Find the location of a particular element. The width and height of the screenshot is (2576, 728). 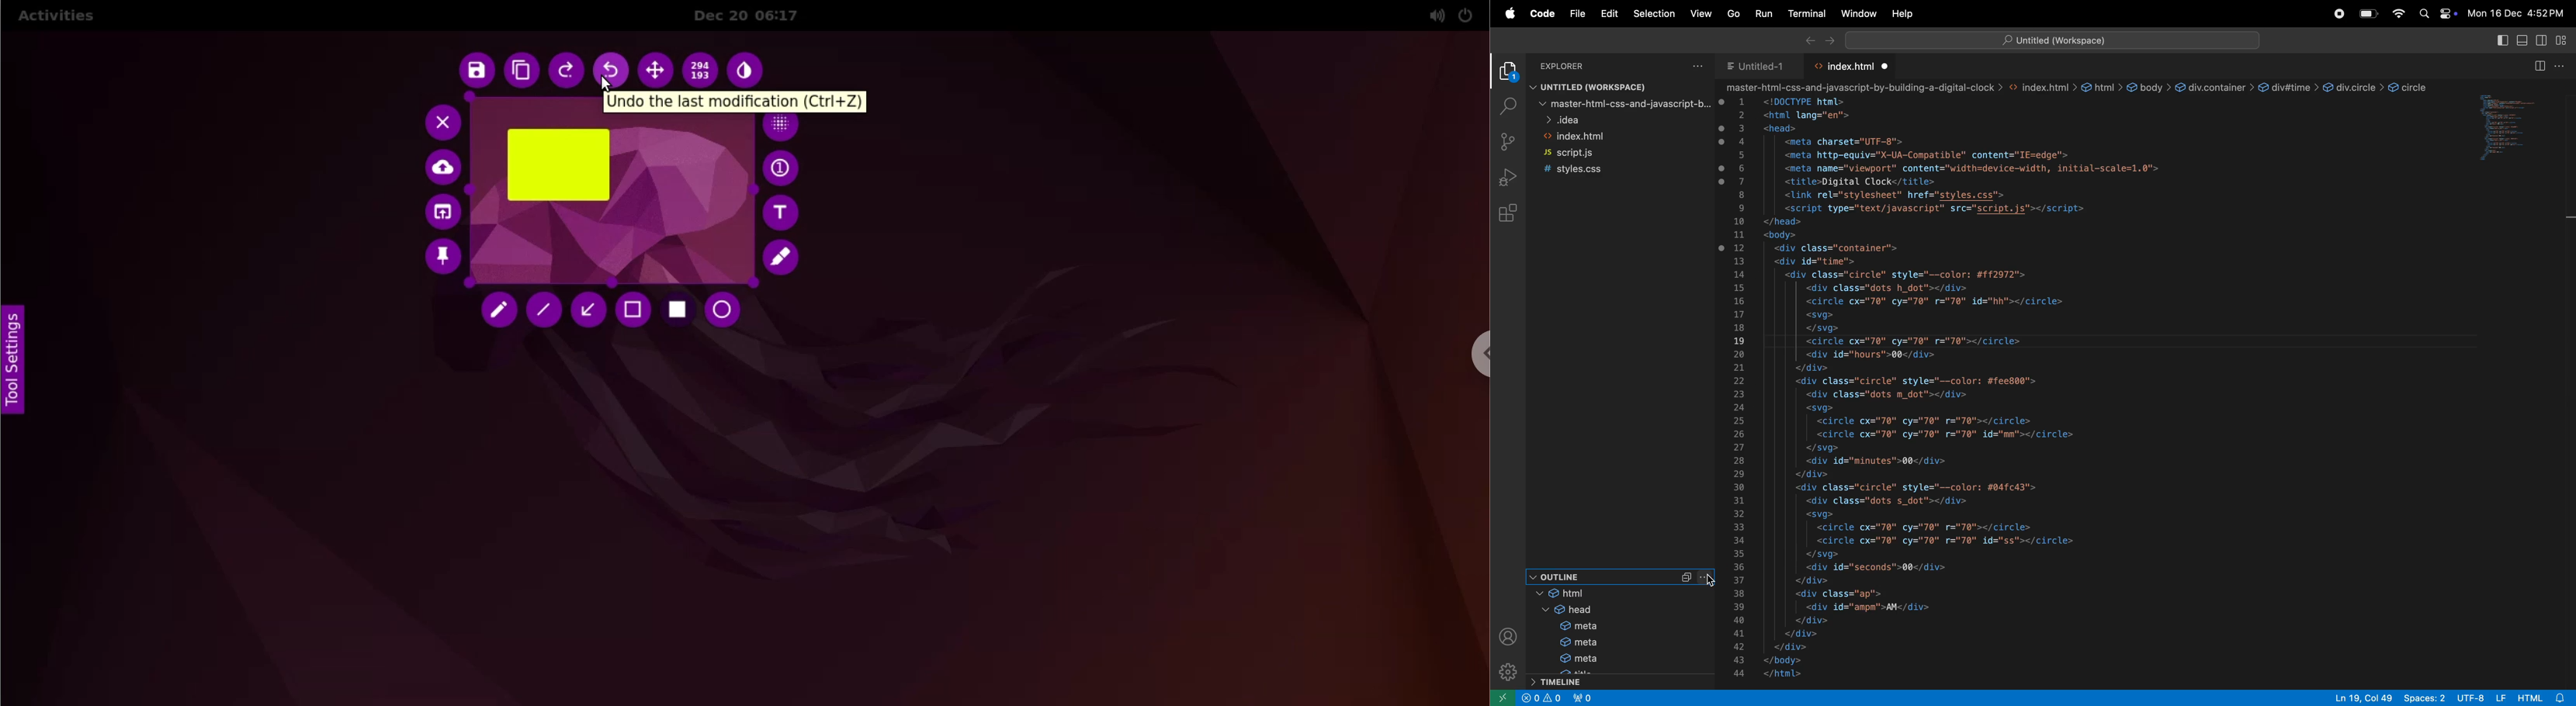

wifi is located at coordinates (2402, 13).